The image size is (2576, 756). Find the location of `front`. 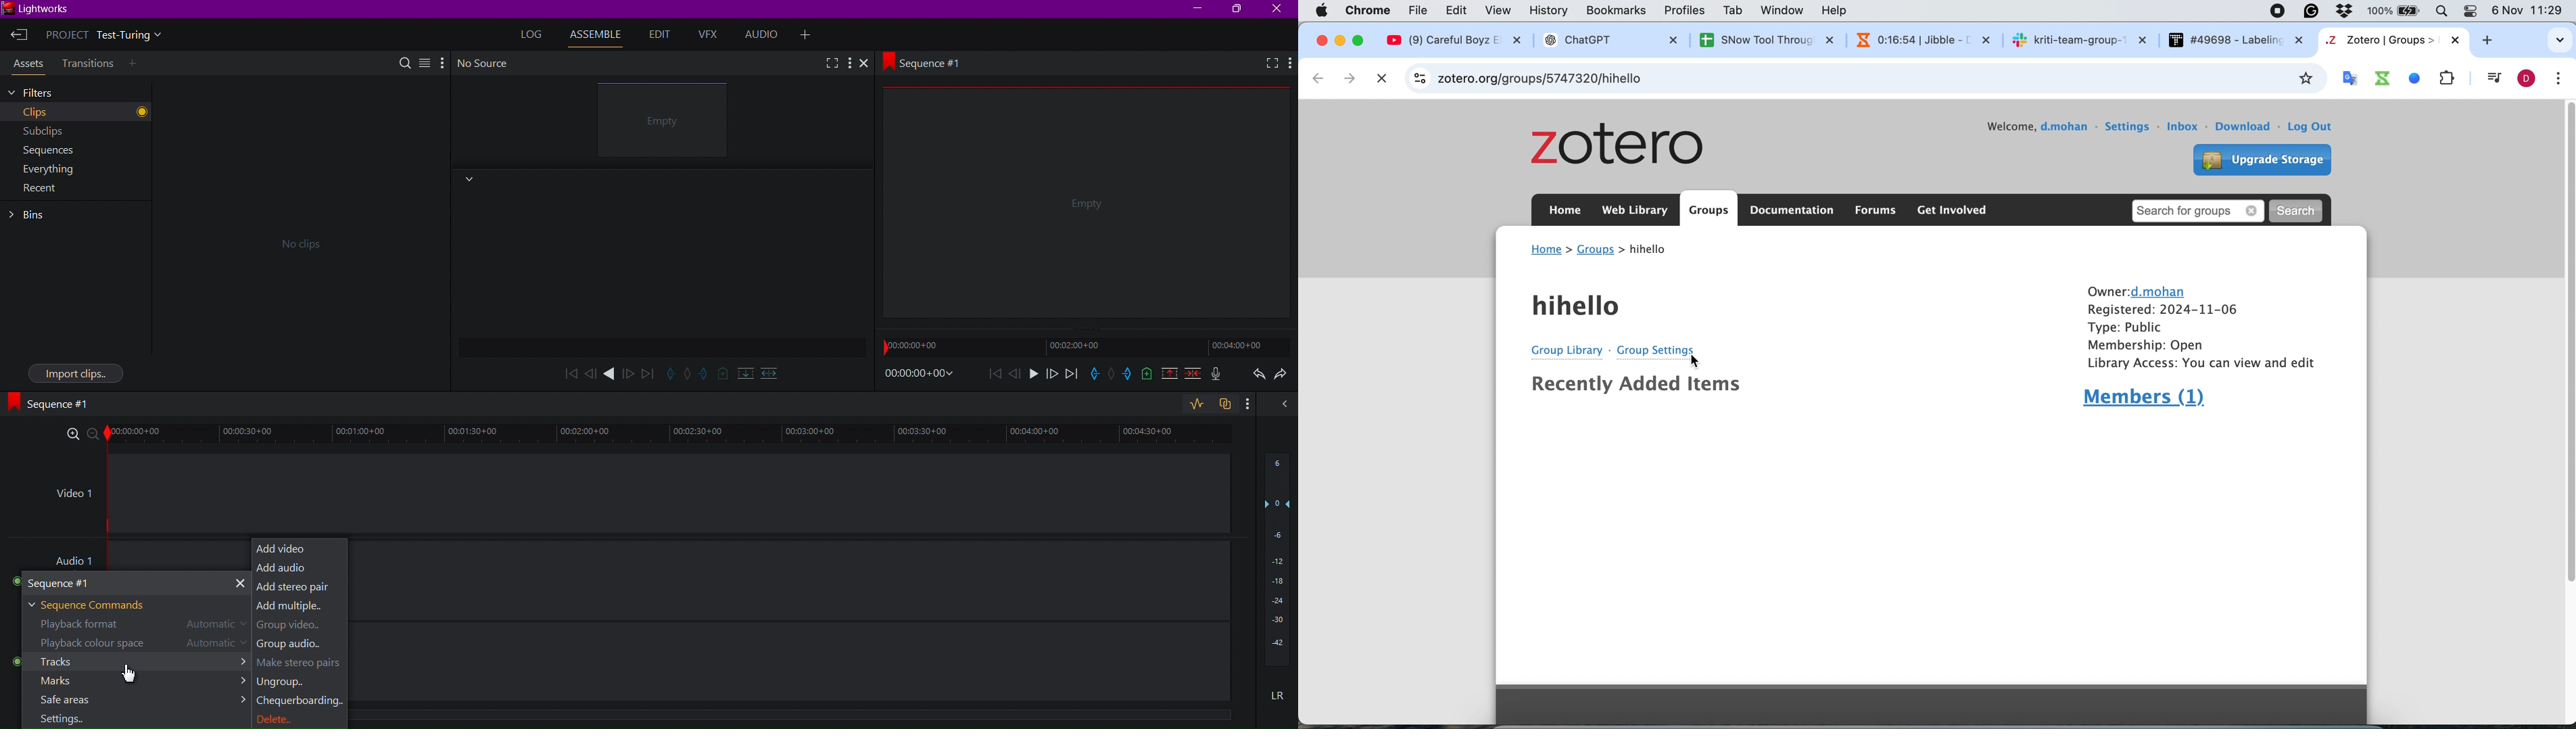

front is located at coordinates (1050, 375).